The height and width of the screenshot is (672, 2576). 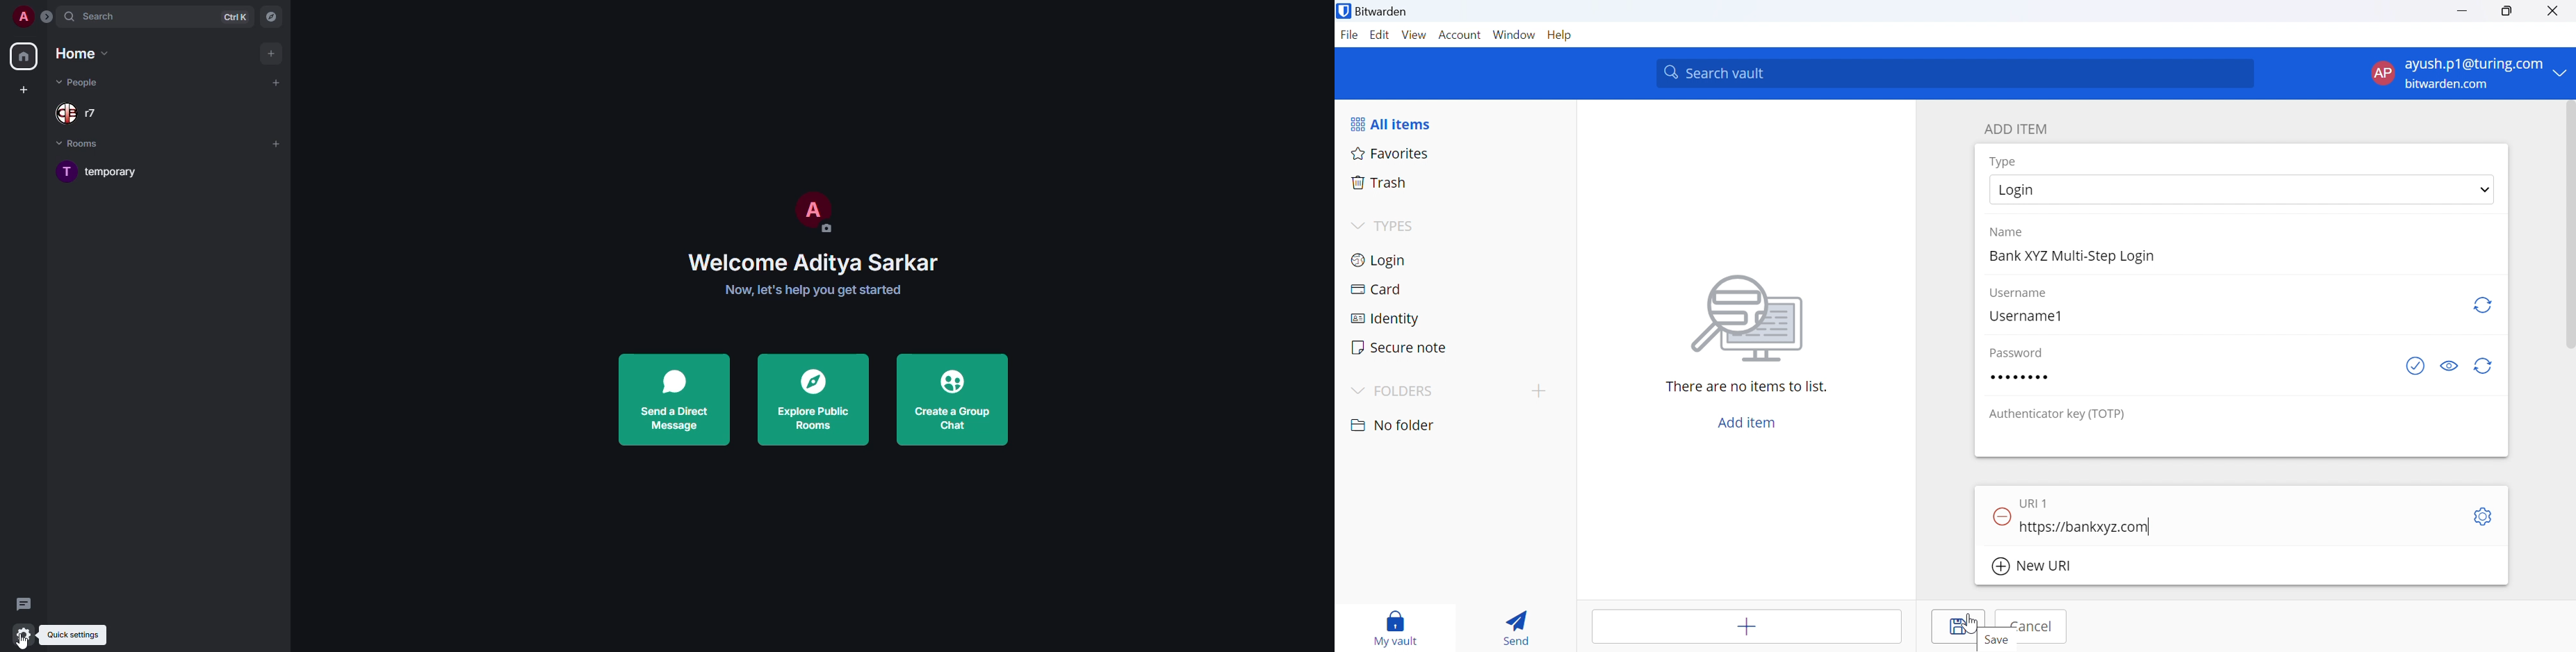 What do you see at coordinates (2475, 64) in the screenshot?
I see `ayush.p1@turing.com` at bounding box center [2475, 64].